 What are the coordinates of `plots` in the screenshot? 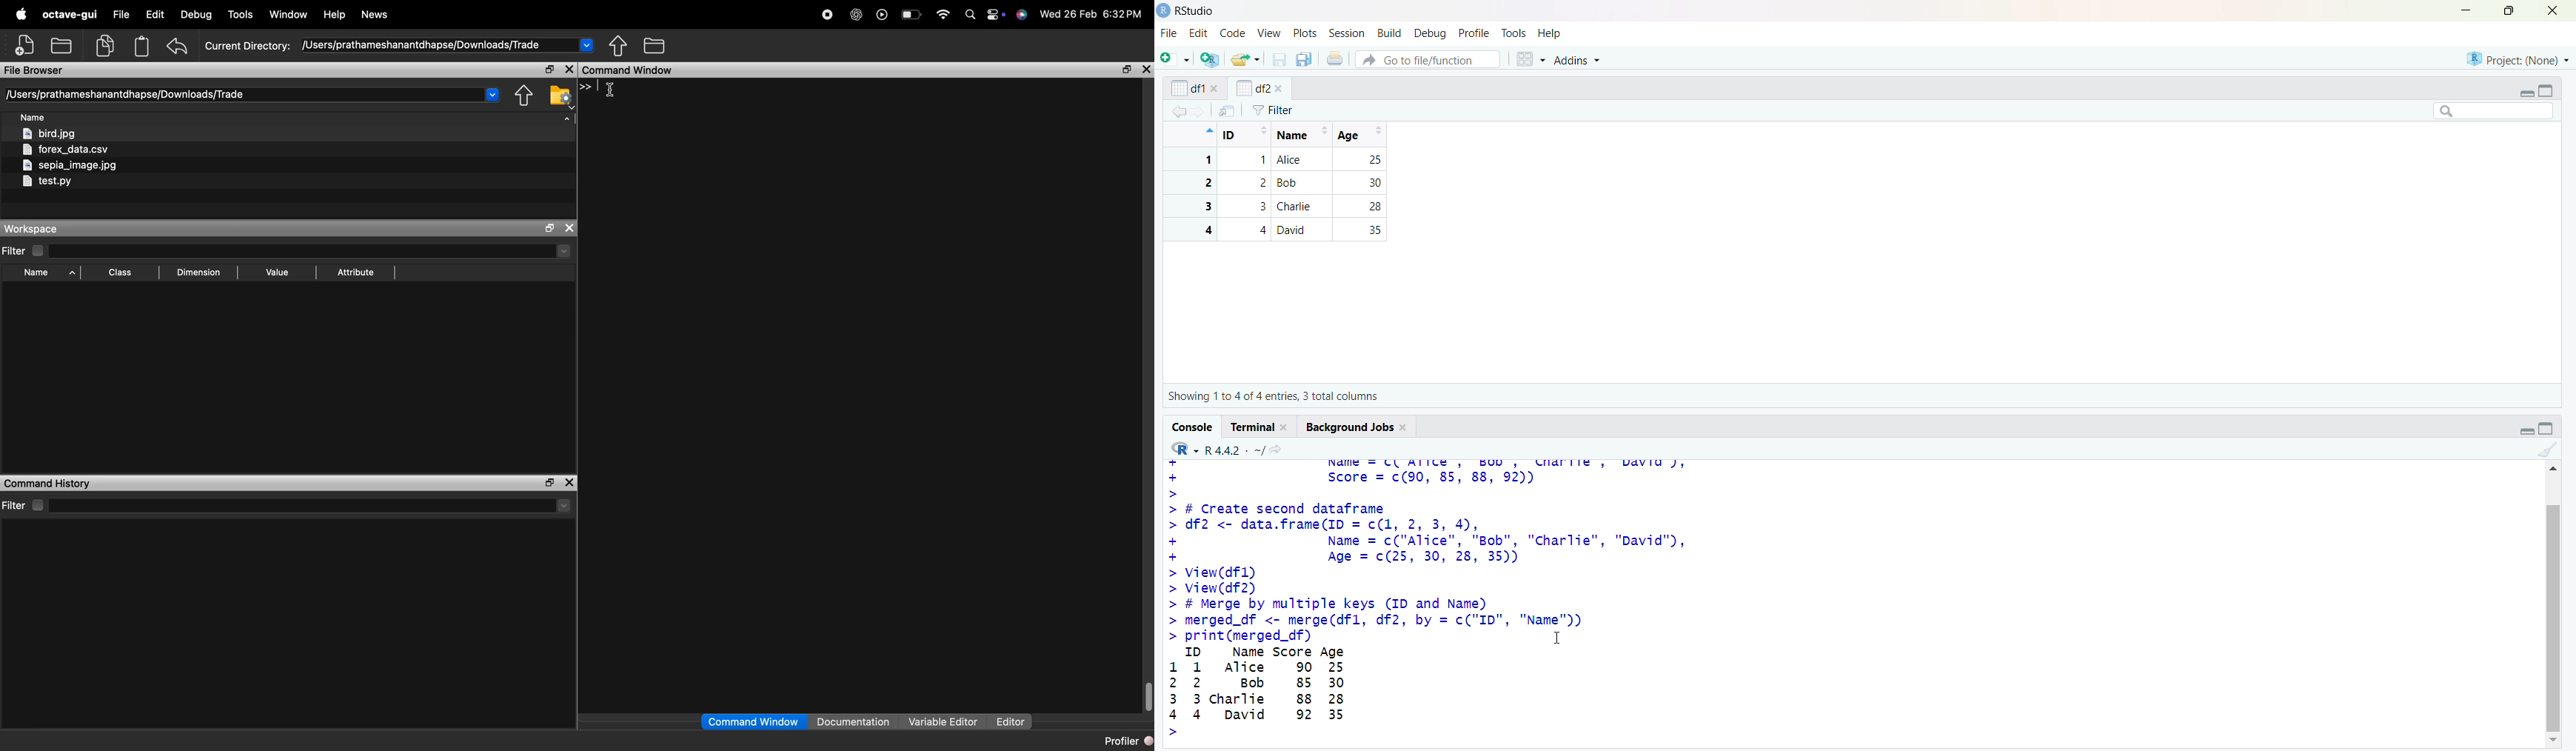 It's located at (1307, 34).